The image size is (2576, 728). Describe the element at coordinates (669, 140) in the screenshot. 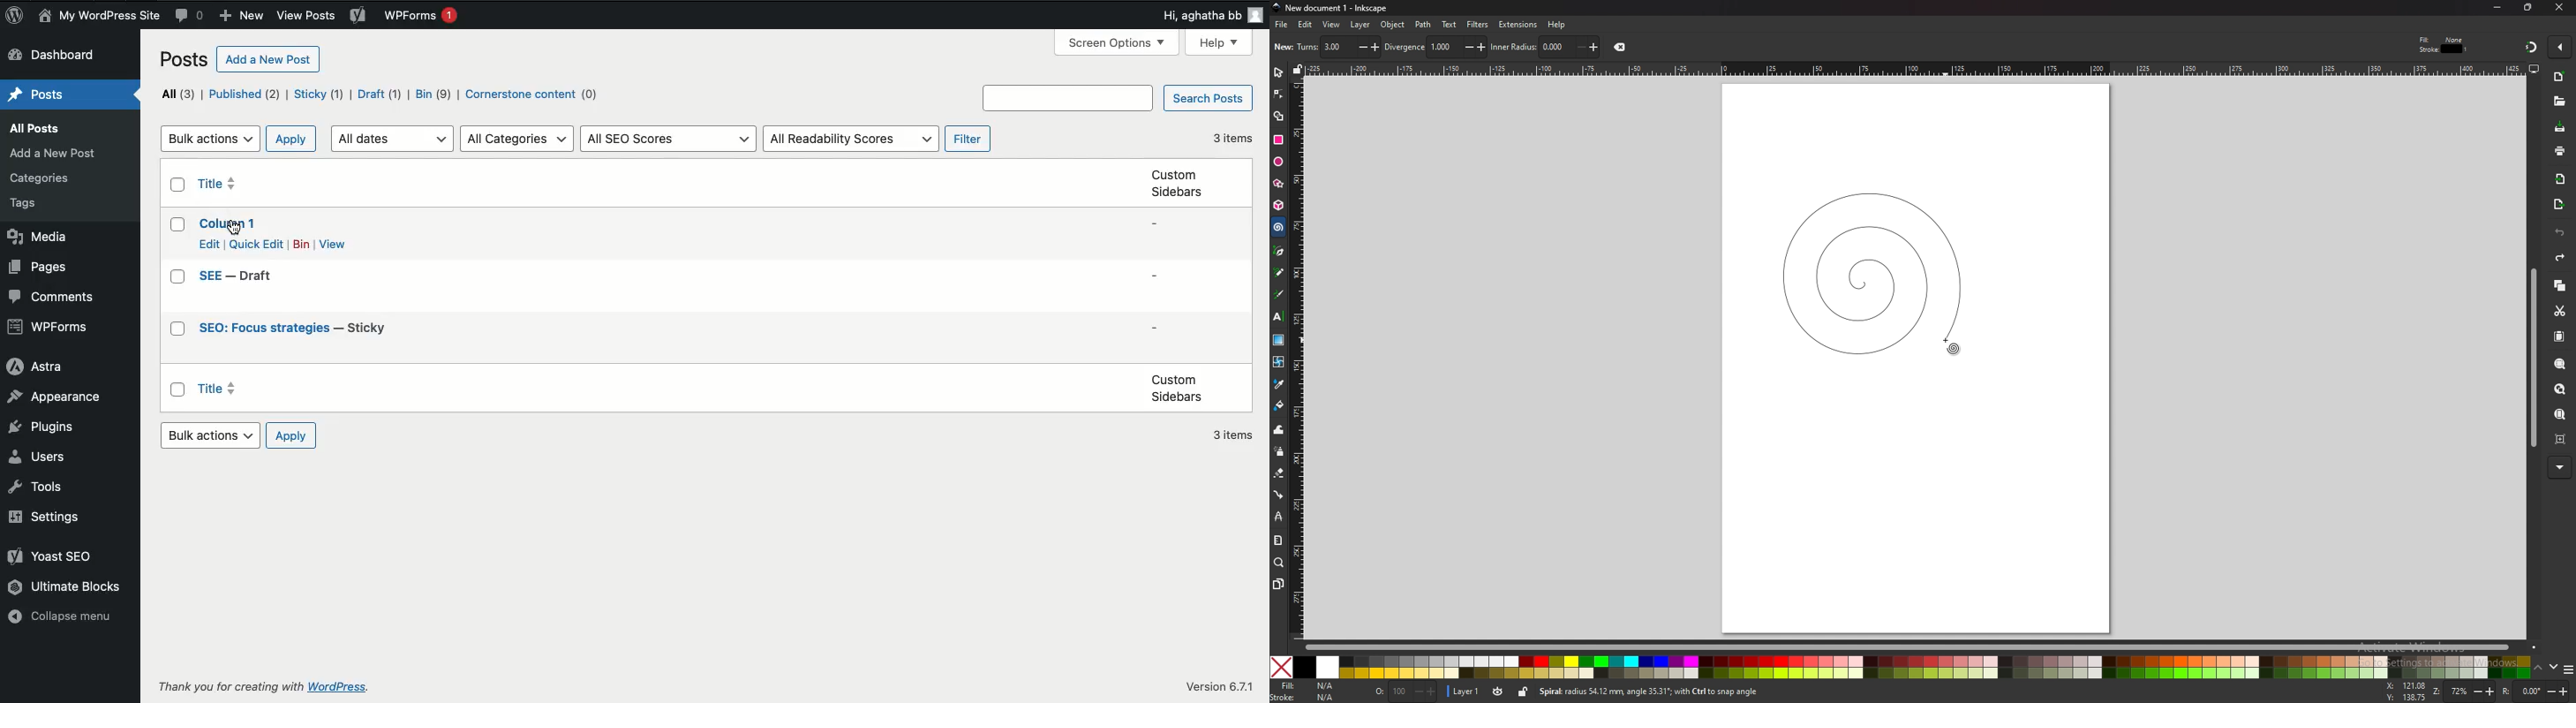

I see `All SEO scores` at that location.